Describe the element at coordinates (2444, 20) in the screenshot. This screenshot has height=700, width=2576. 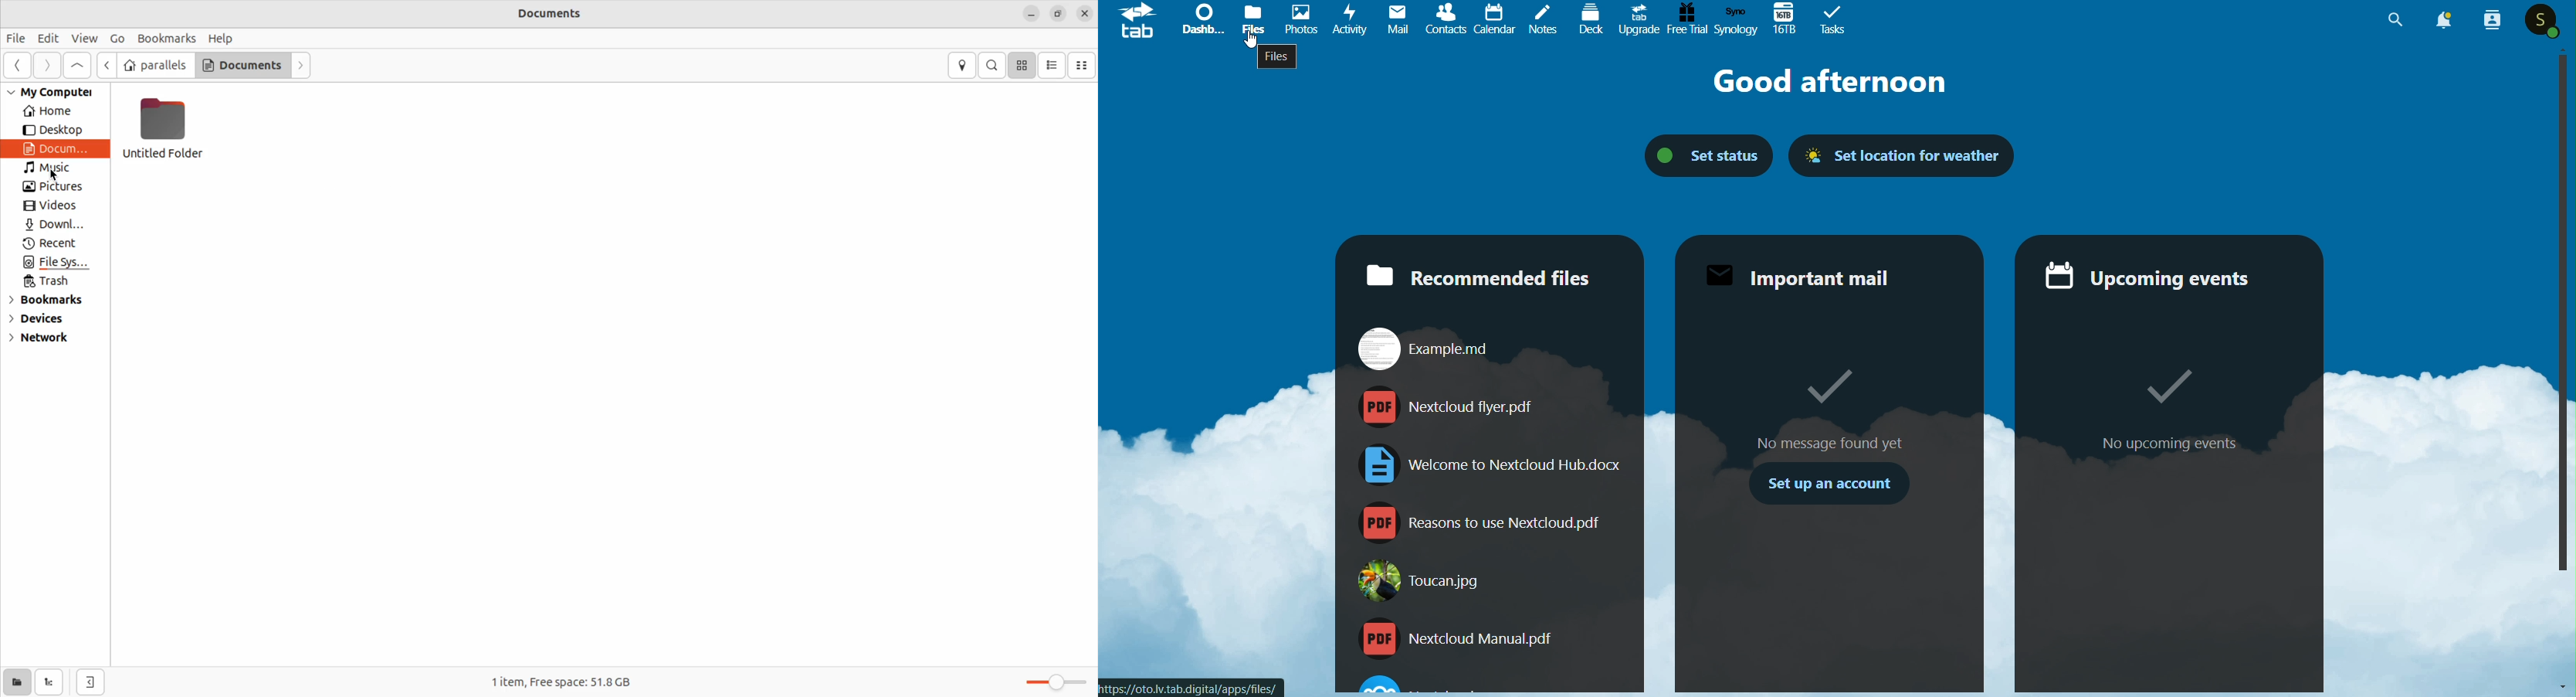
I see `Notification` at that location.